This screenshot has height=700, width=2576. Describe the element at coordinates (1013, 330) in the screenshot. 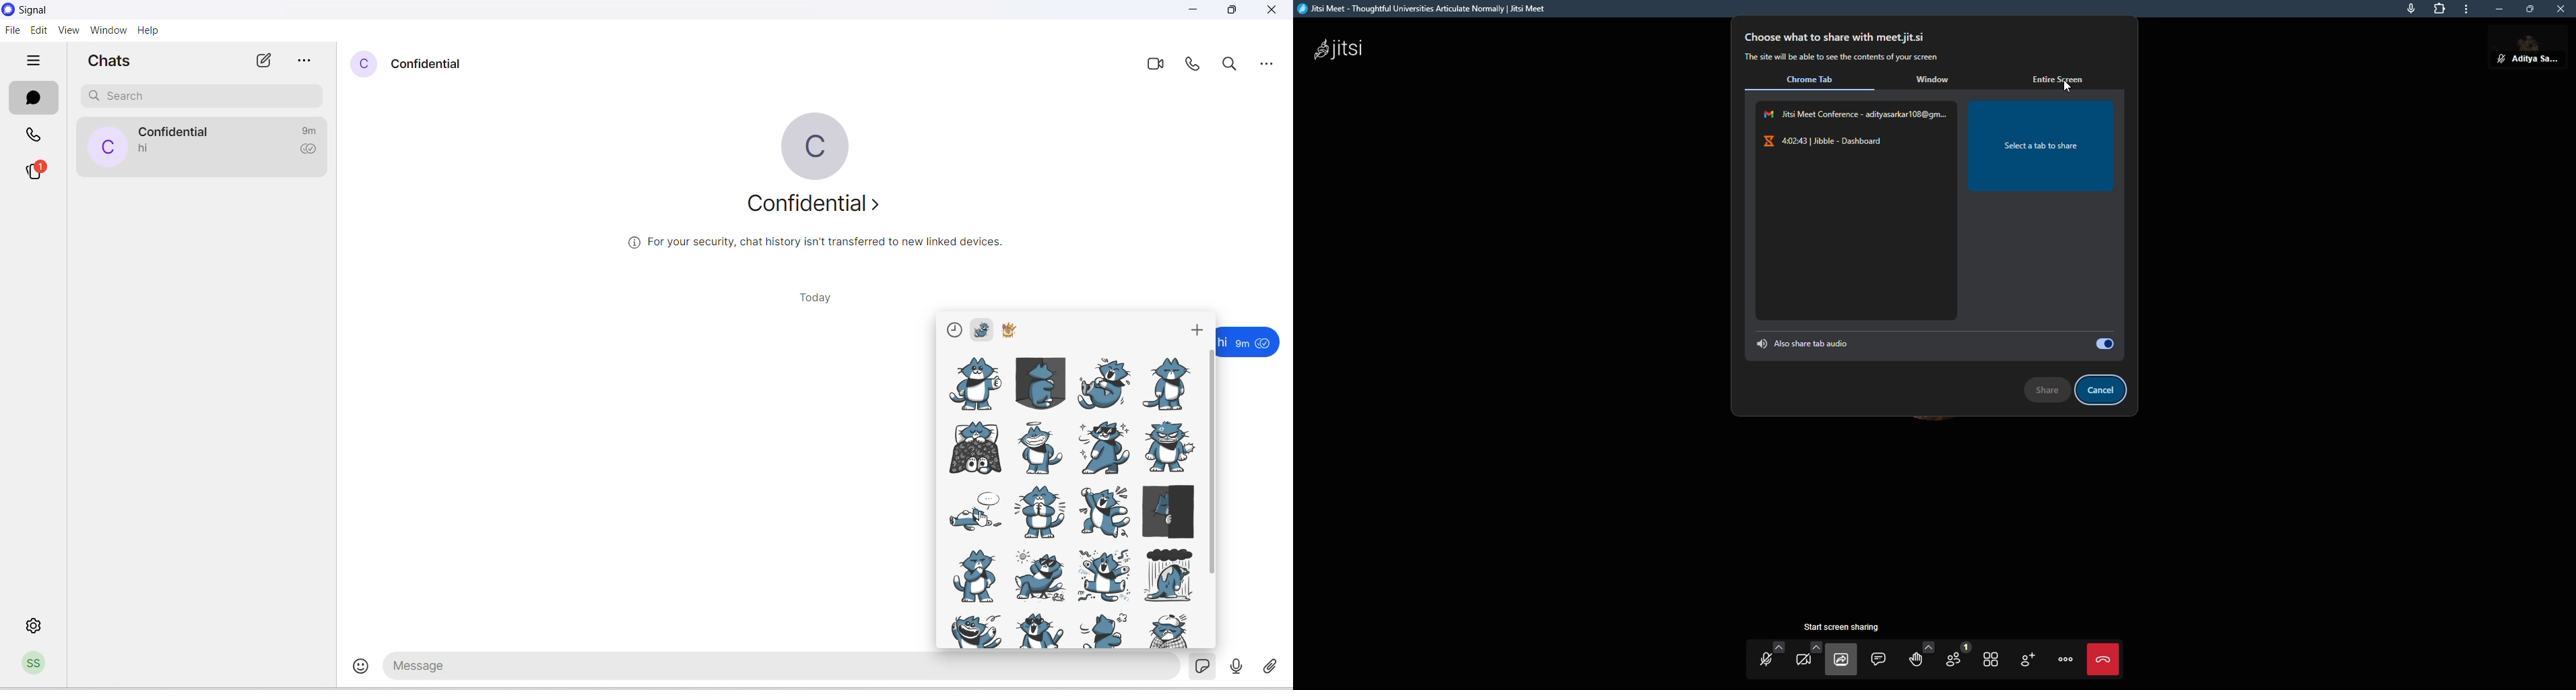

I see `bulldog sticker` at that location.